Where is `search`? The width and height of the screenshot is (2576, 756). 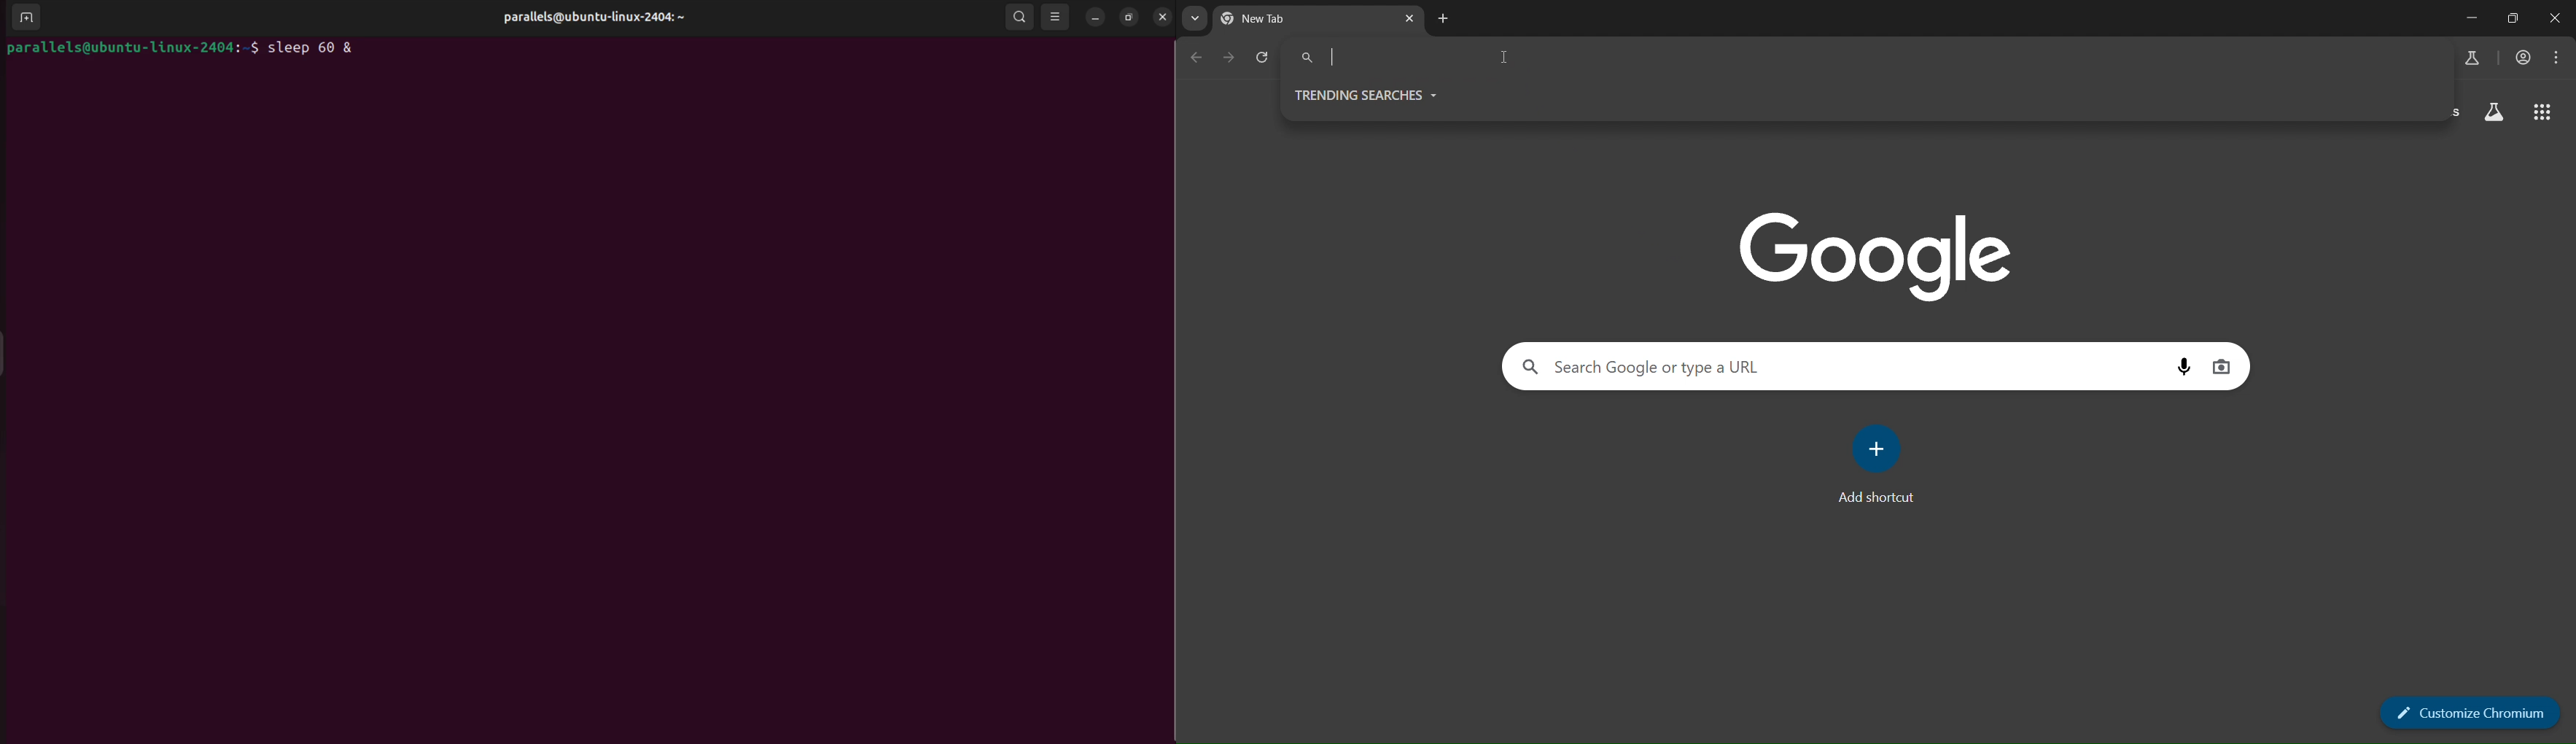
search is located at coordinates (1017, 16).